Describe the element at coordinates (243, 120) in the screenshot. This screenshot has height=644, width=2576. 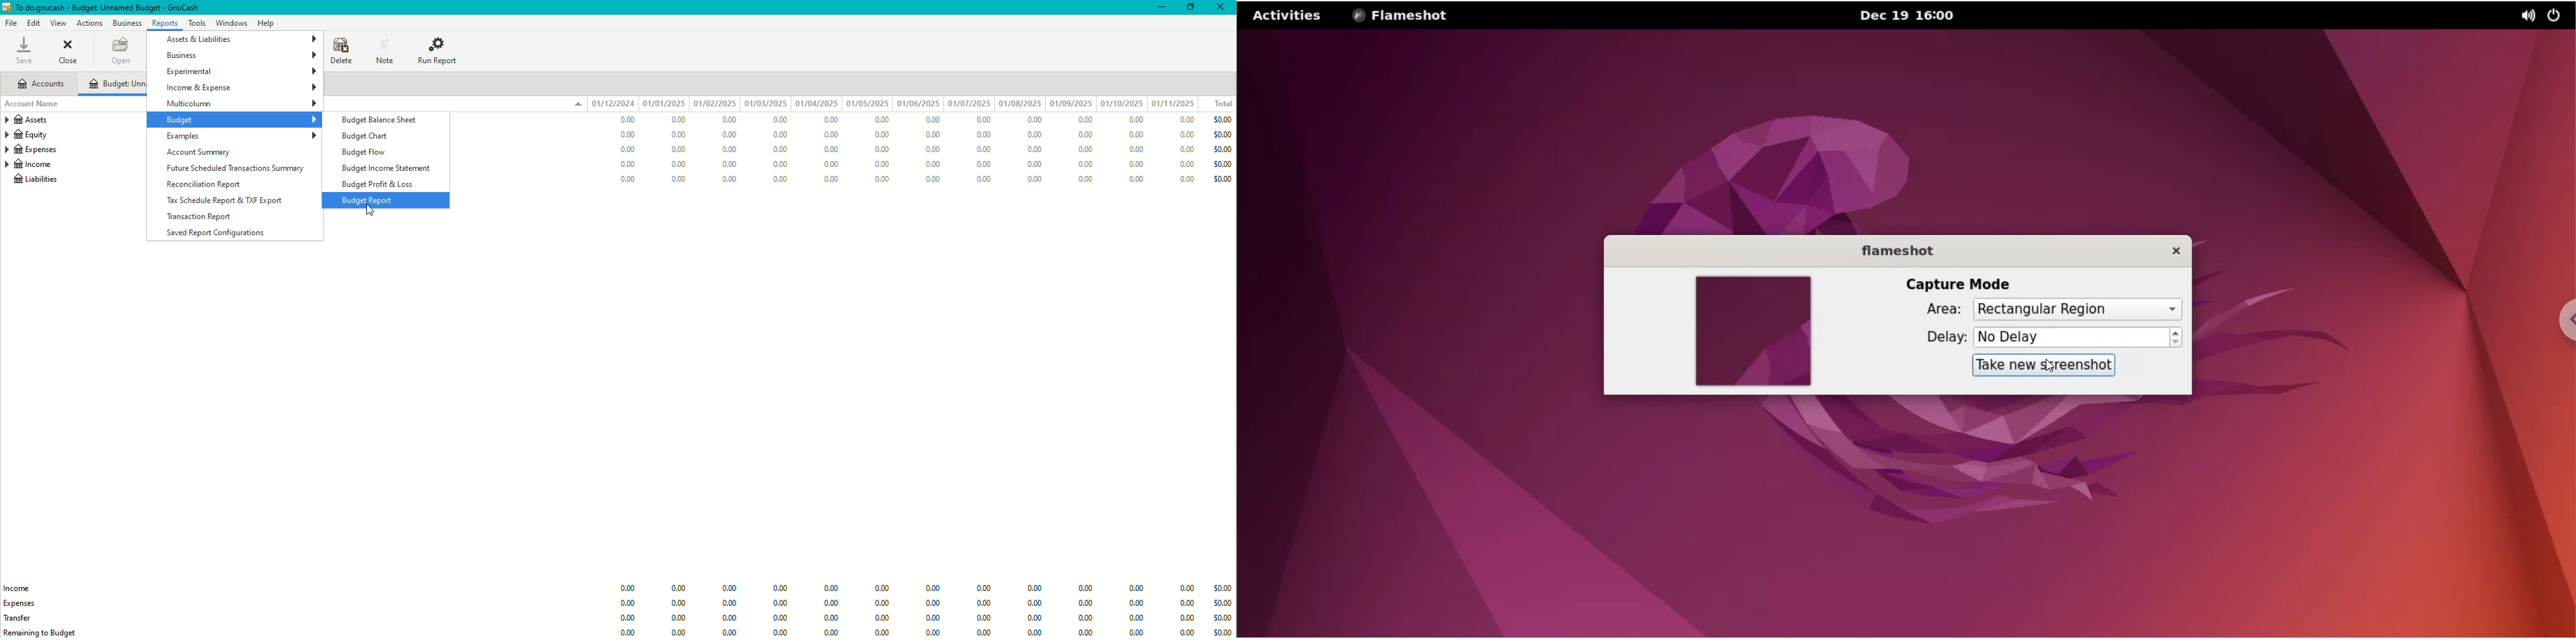
I see `Budget` at that location.